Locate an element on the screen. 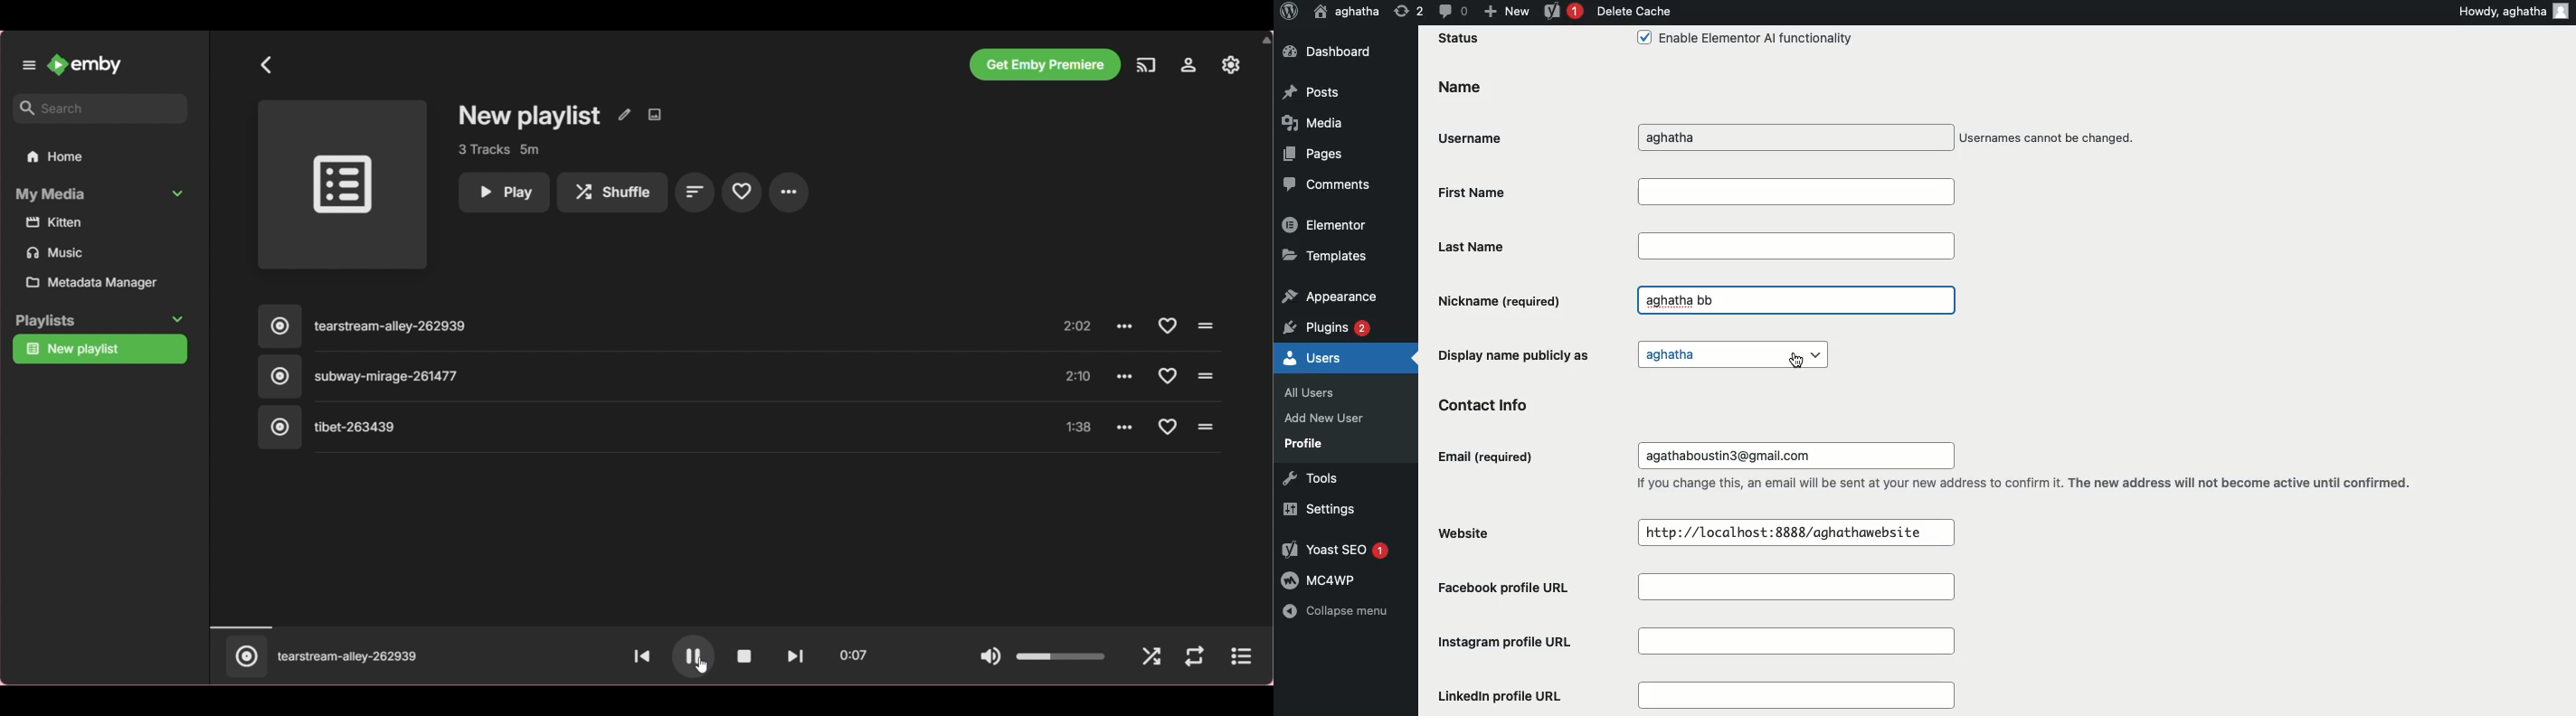 The width and height of the screenshot is (2576, 728). Display name publicly as is located at coordinates (1518, 353).